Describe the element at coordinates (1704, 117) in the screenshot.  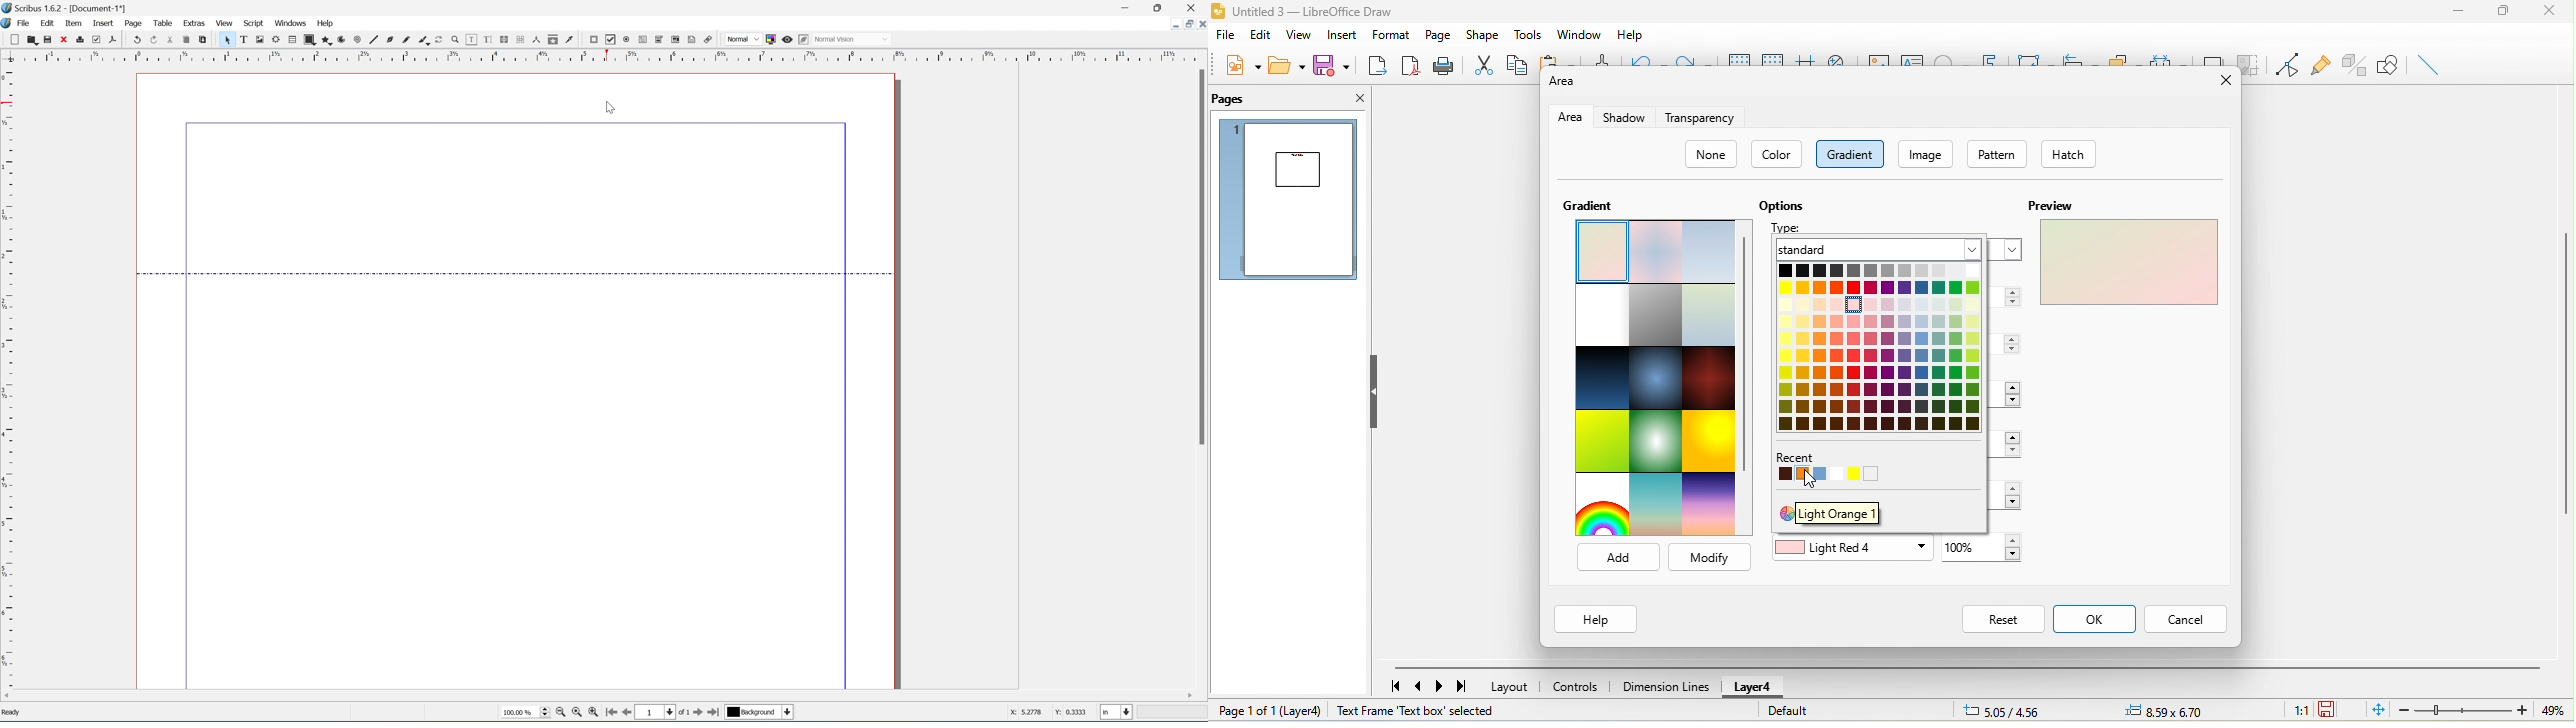
I see `transparency` at that location.